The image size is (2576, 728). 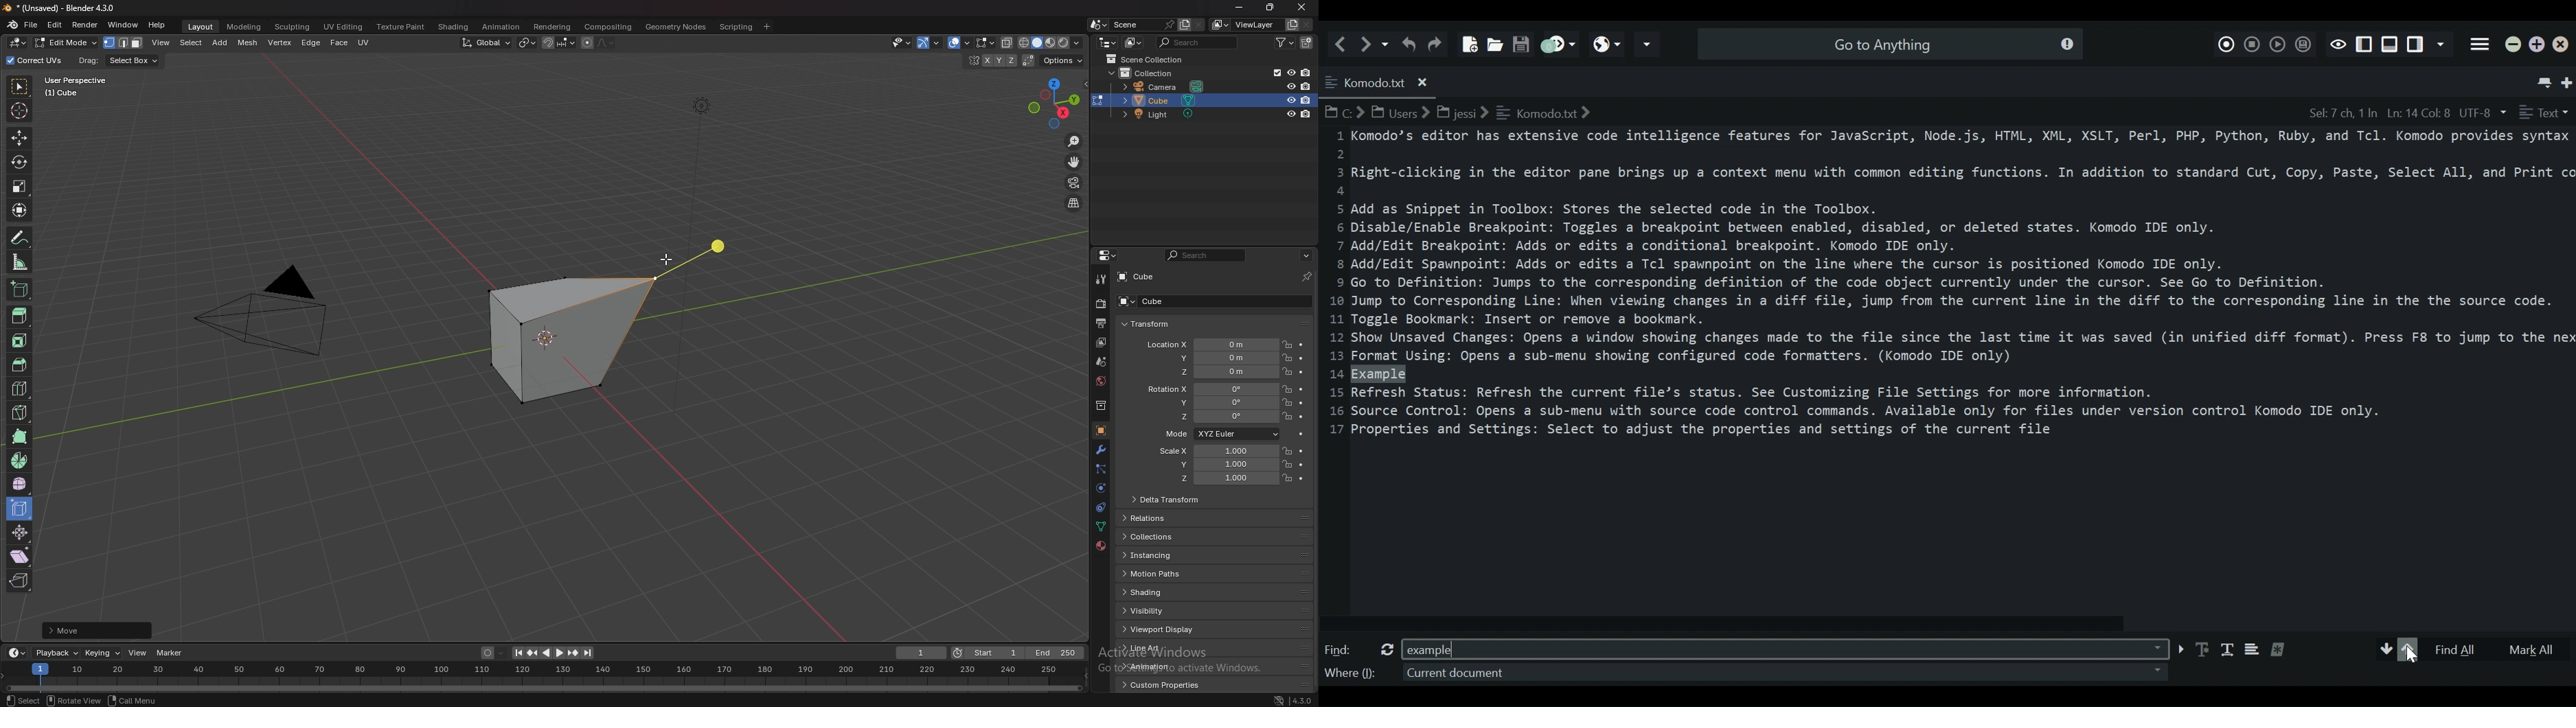 What do you see at coordinates (1185, 24) in the screenshot?
I see `add layer` at bounding box center [1185, 24].